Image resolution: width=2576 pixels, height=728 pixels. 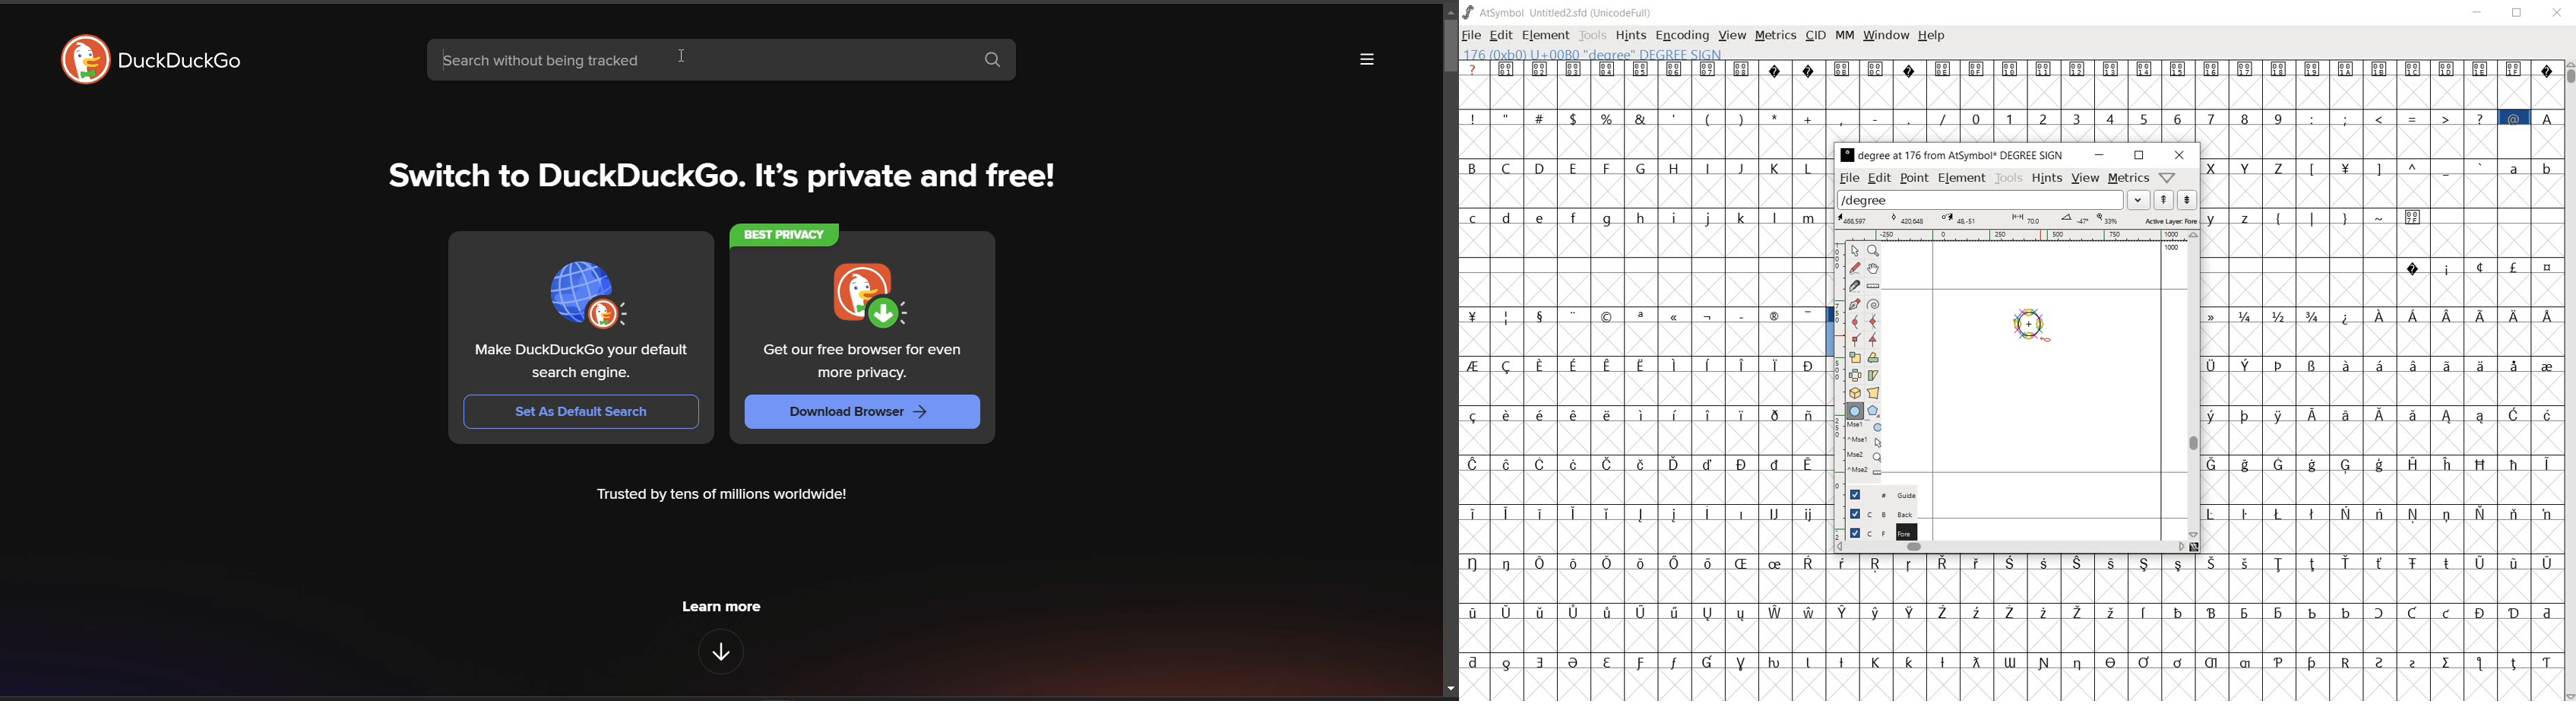 I want to click on guide, so click(x=1876, y=495).